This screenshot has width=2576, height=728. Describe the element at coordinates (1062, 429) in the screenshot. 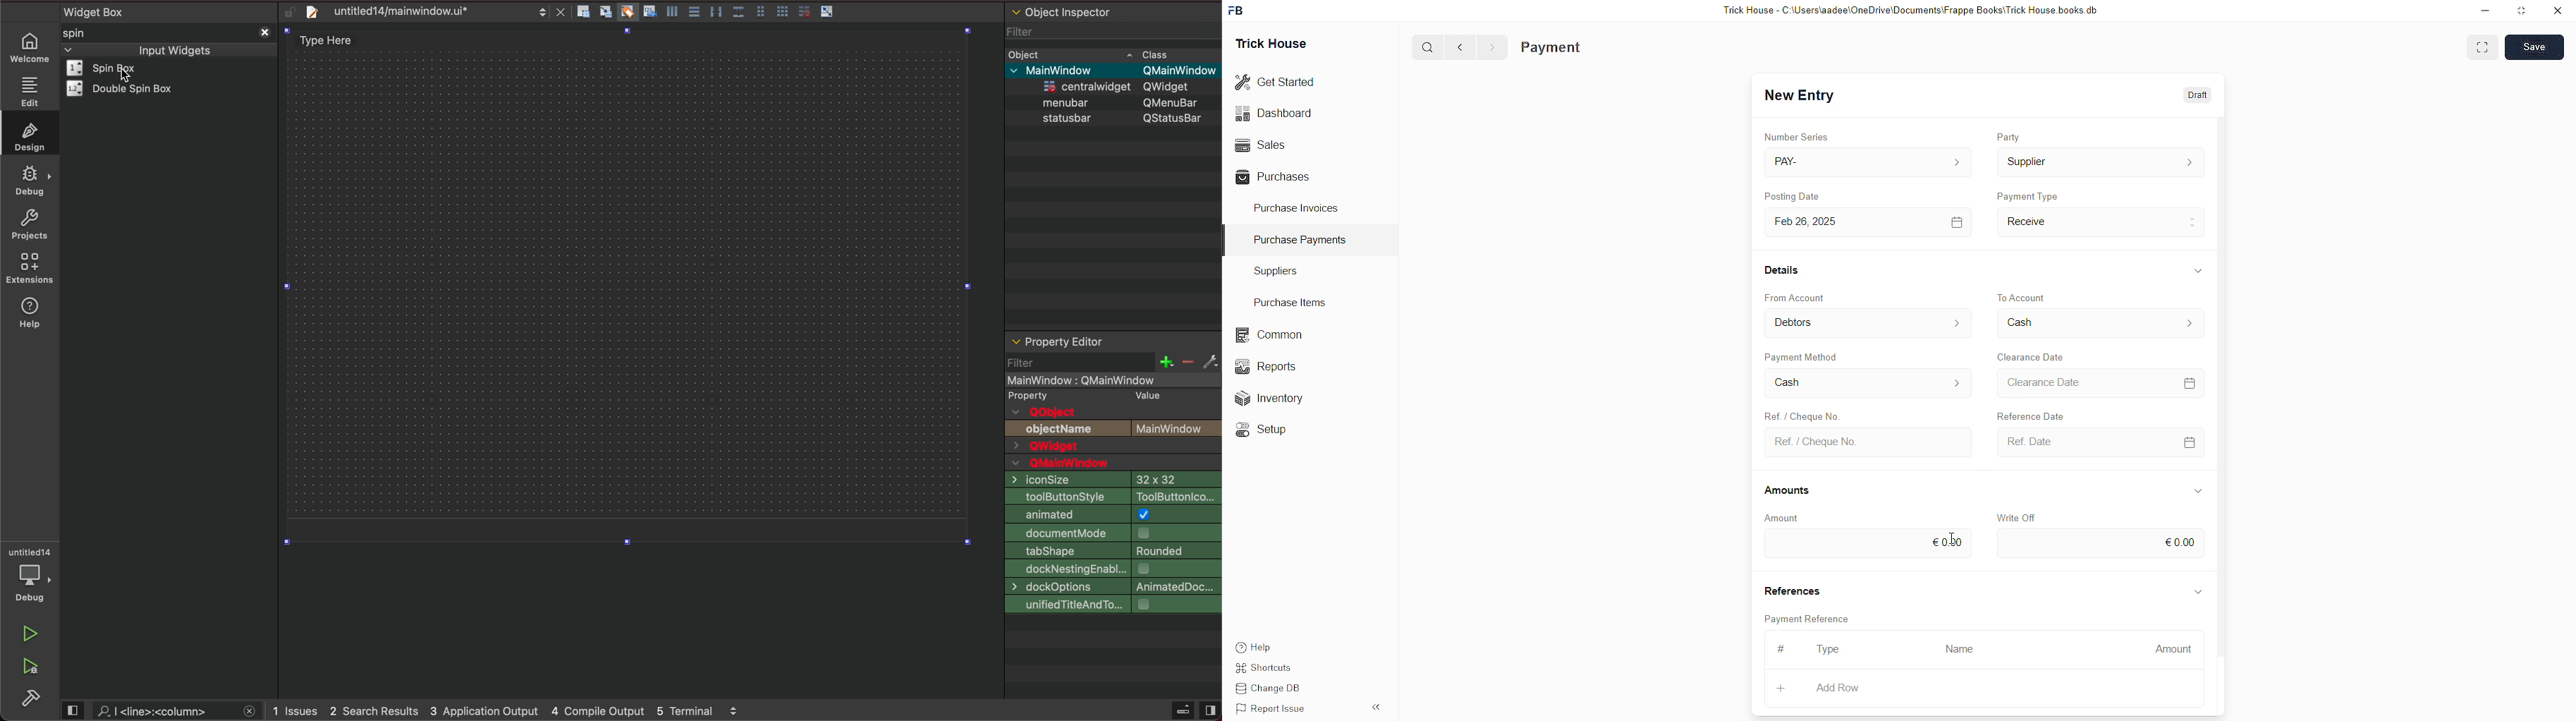

I see `text` at that location.